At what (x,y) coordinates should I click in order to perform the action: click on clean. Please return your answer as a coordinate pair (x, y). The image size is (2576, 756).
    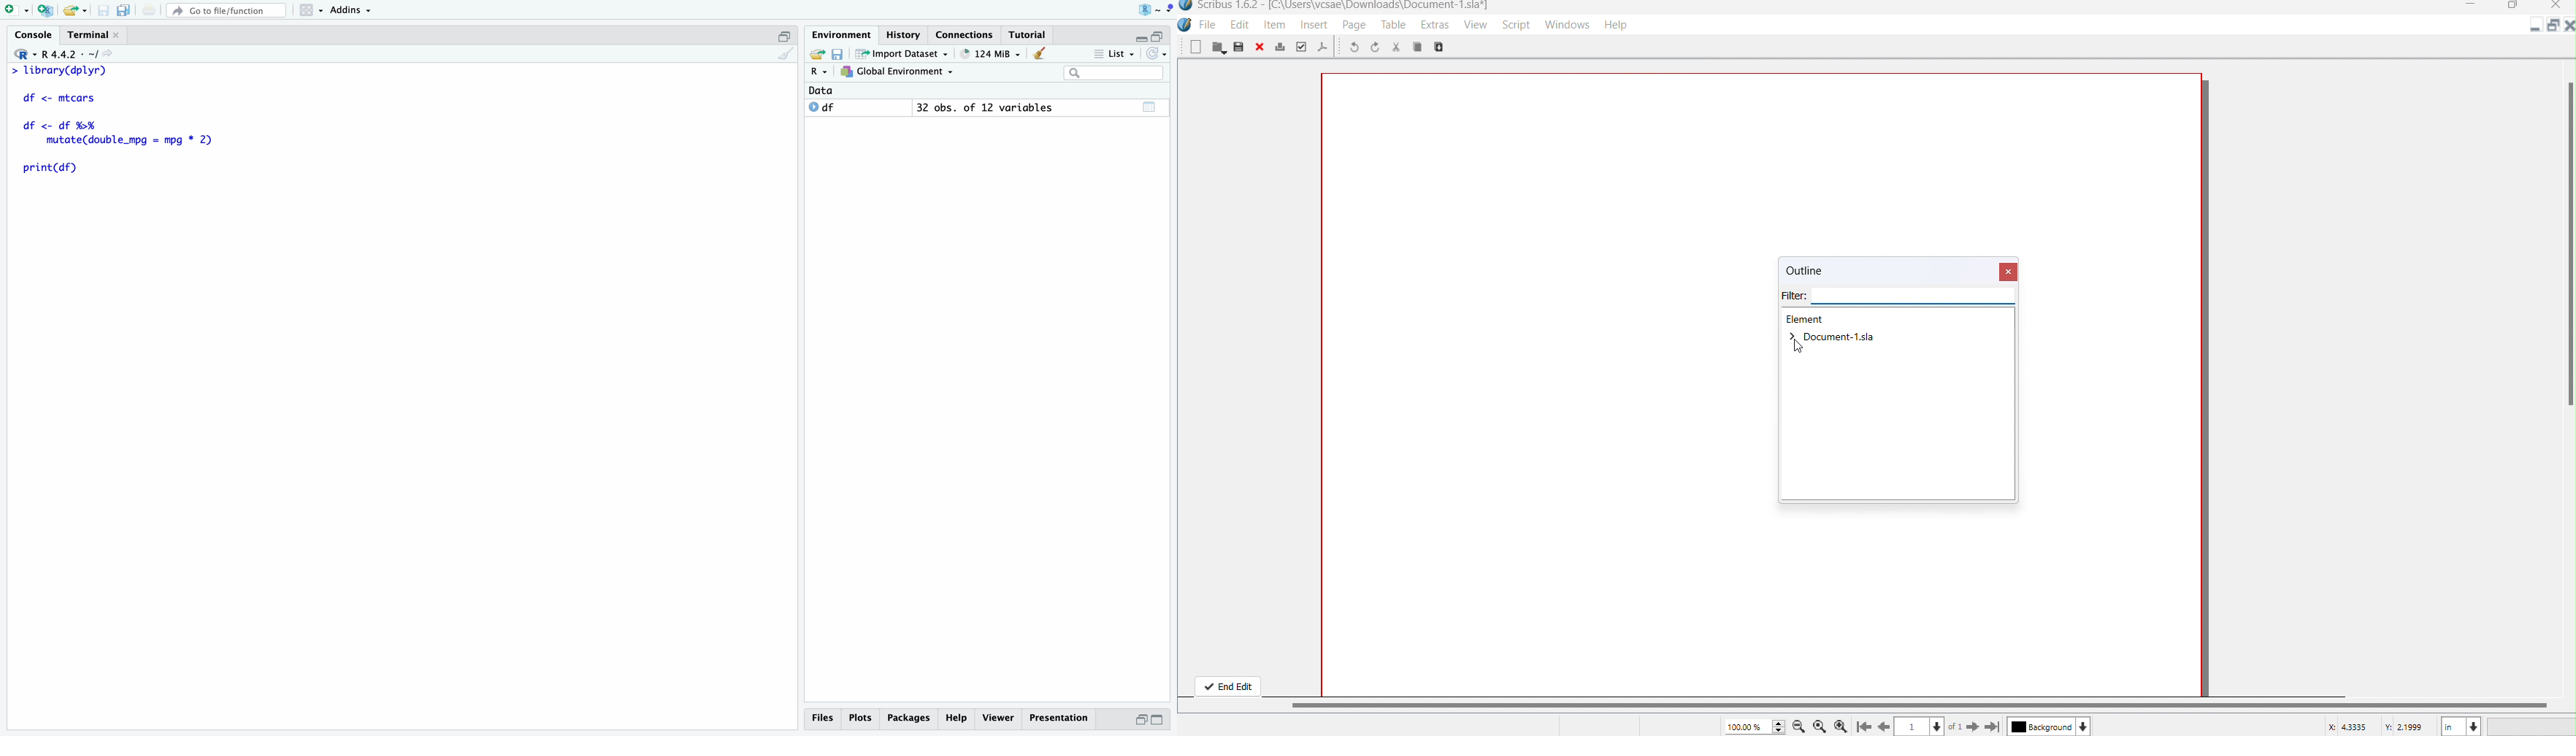
    Looking at the image, I should click on (786, 54).